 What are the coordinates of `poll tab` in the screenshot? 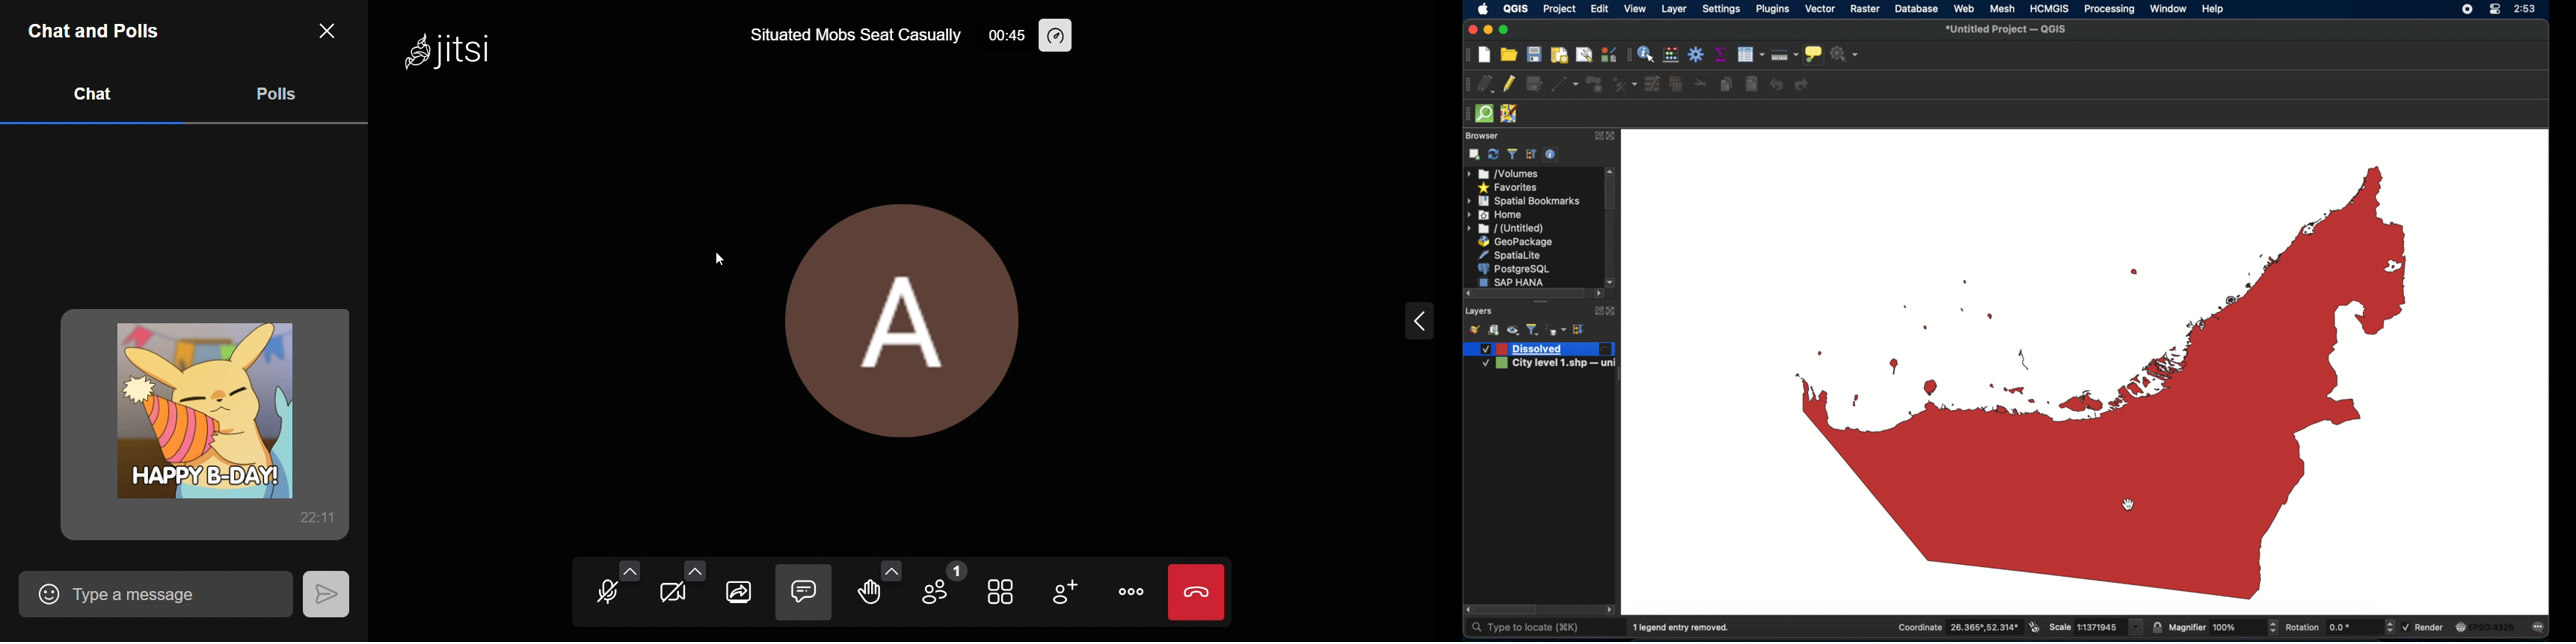 It's located at (277, 93).